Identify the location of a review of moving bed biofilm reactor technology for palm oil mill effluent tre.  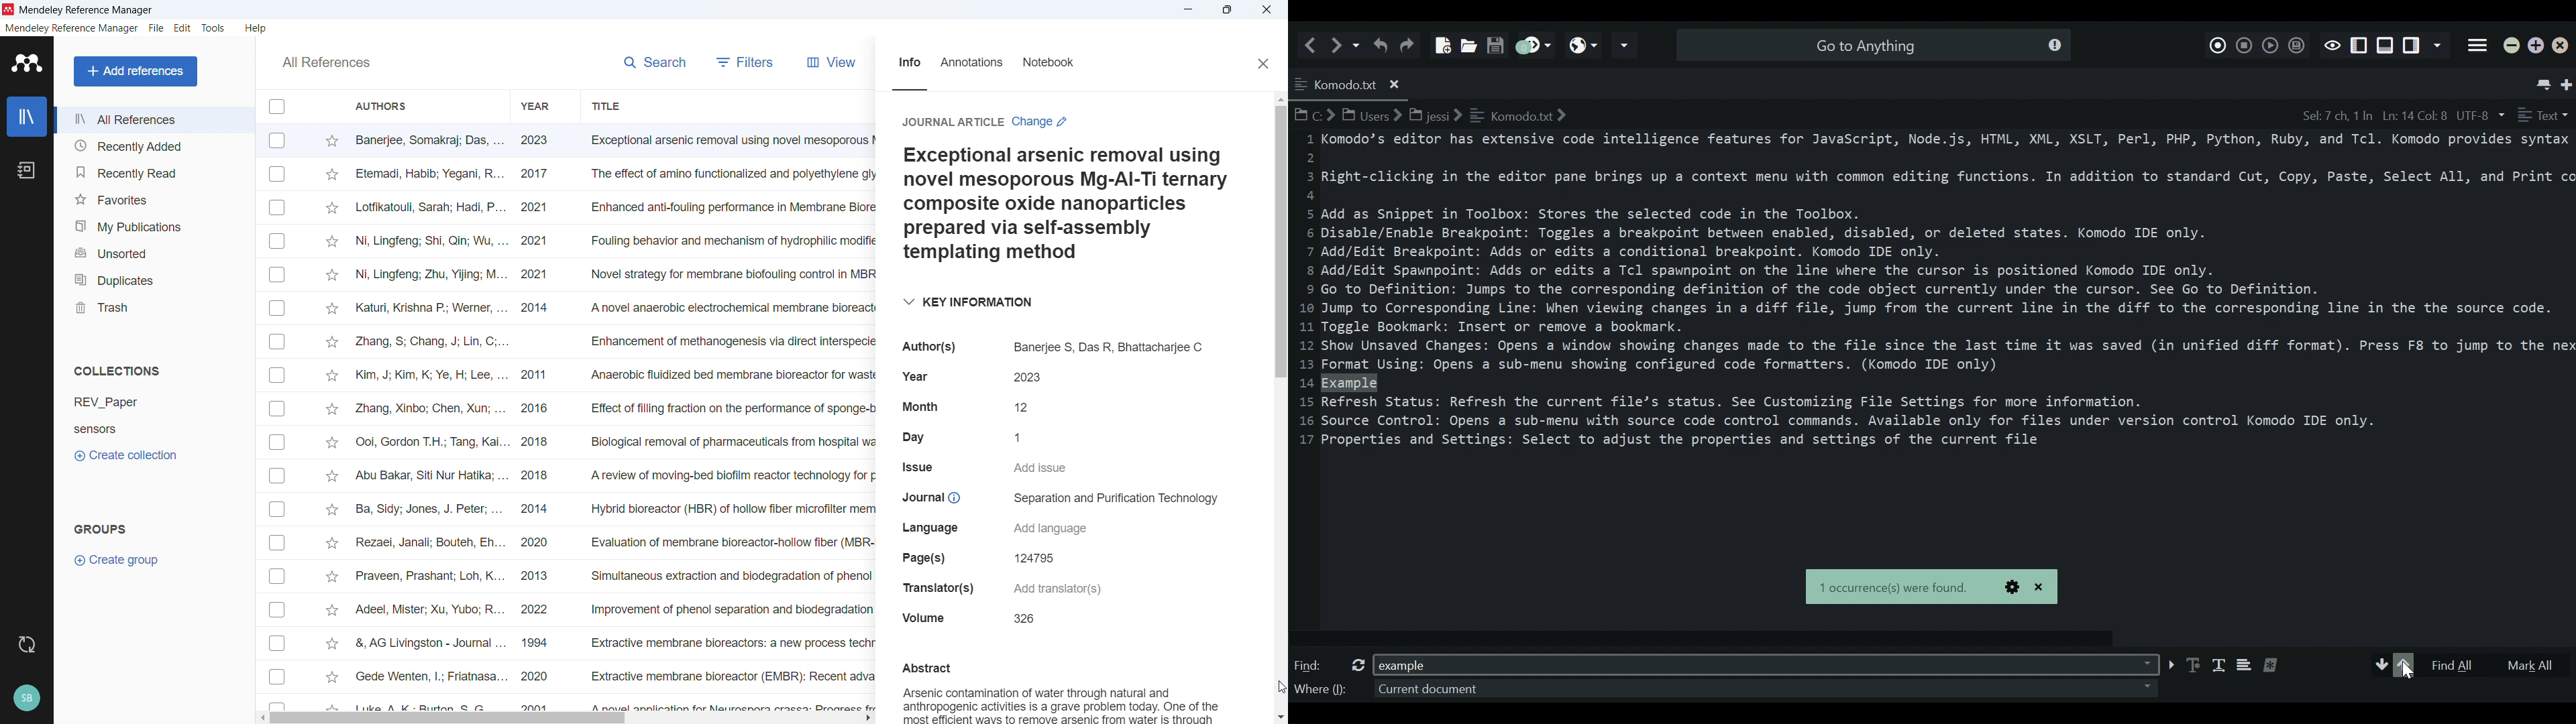
(730, 479).